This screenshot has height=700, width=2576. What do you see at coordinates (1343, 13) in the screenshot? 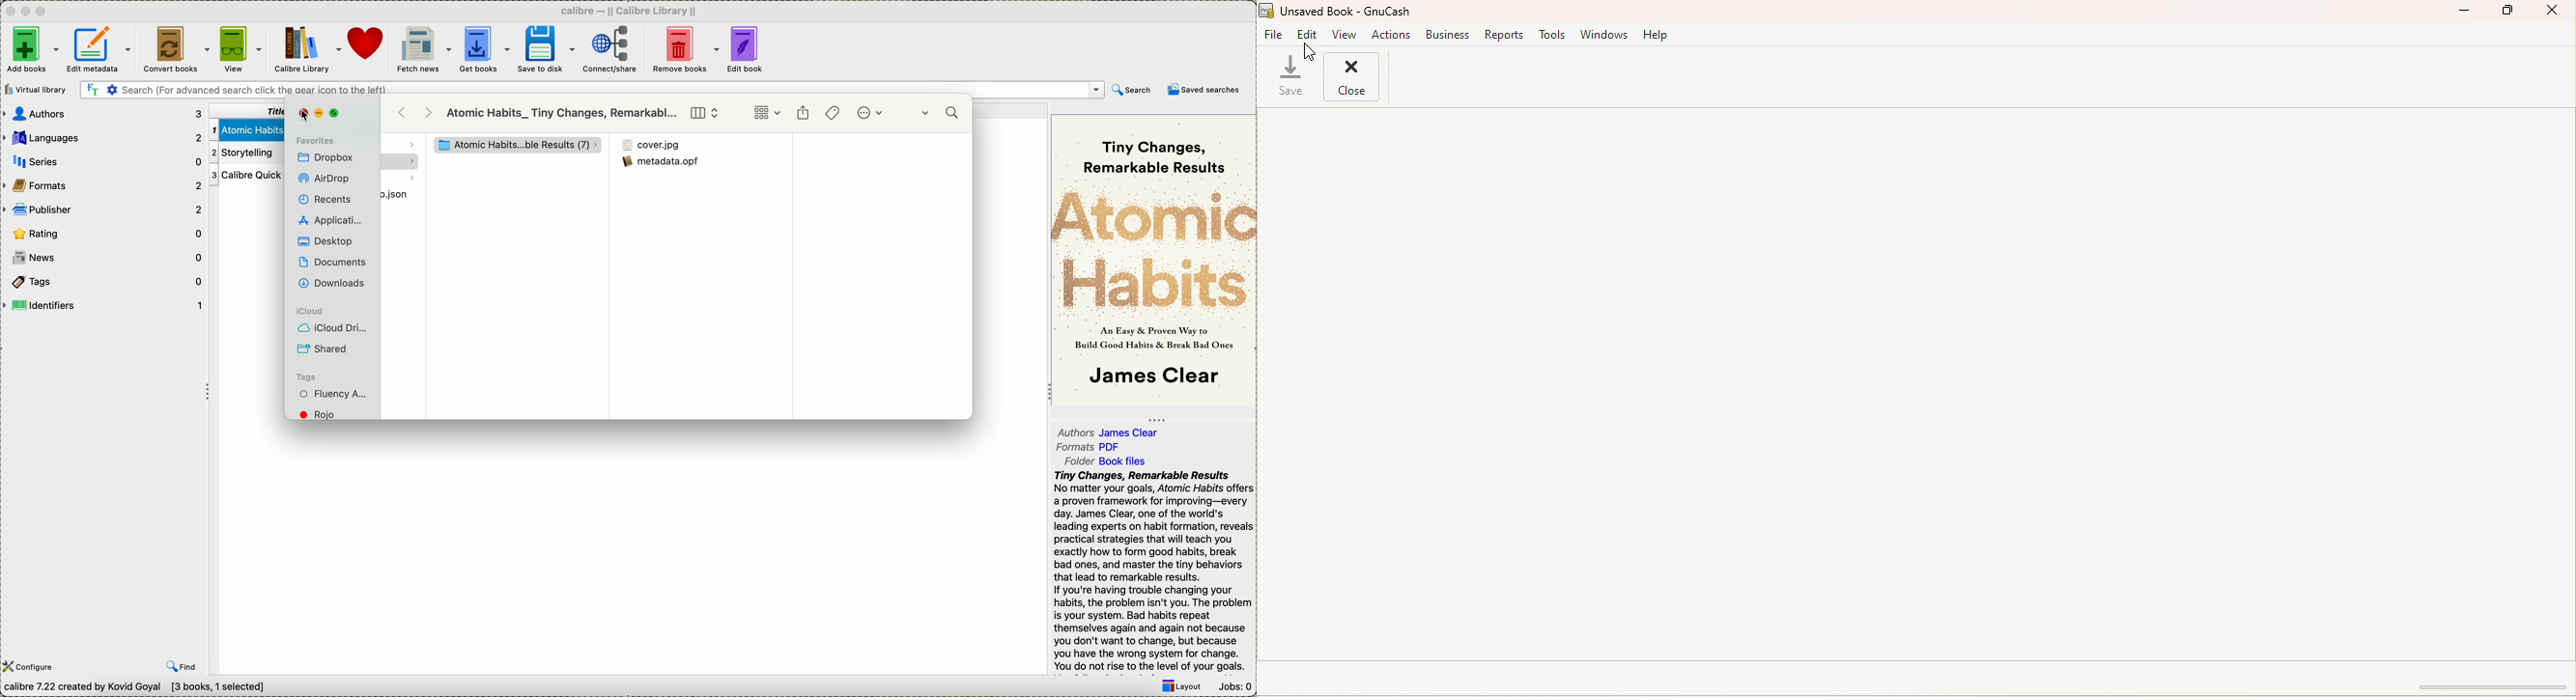
I see `File name` at bounding box center [1343, 13].